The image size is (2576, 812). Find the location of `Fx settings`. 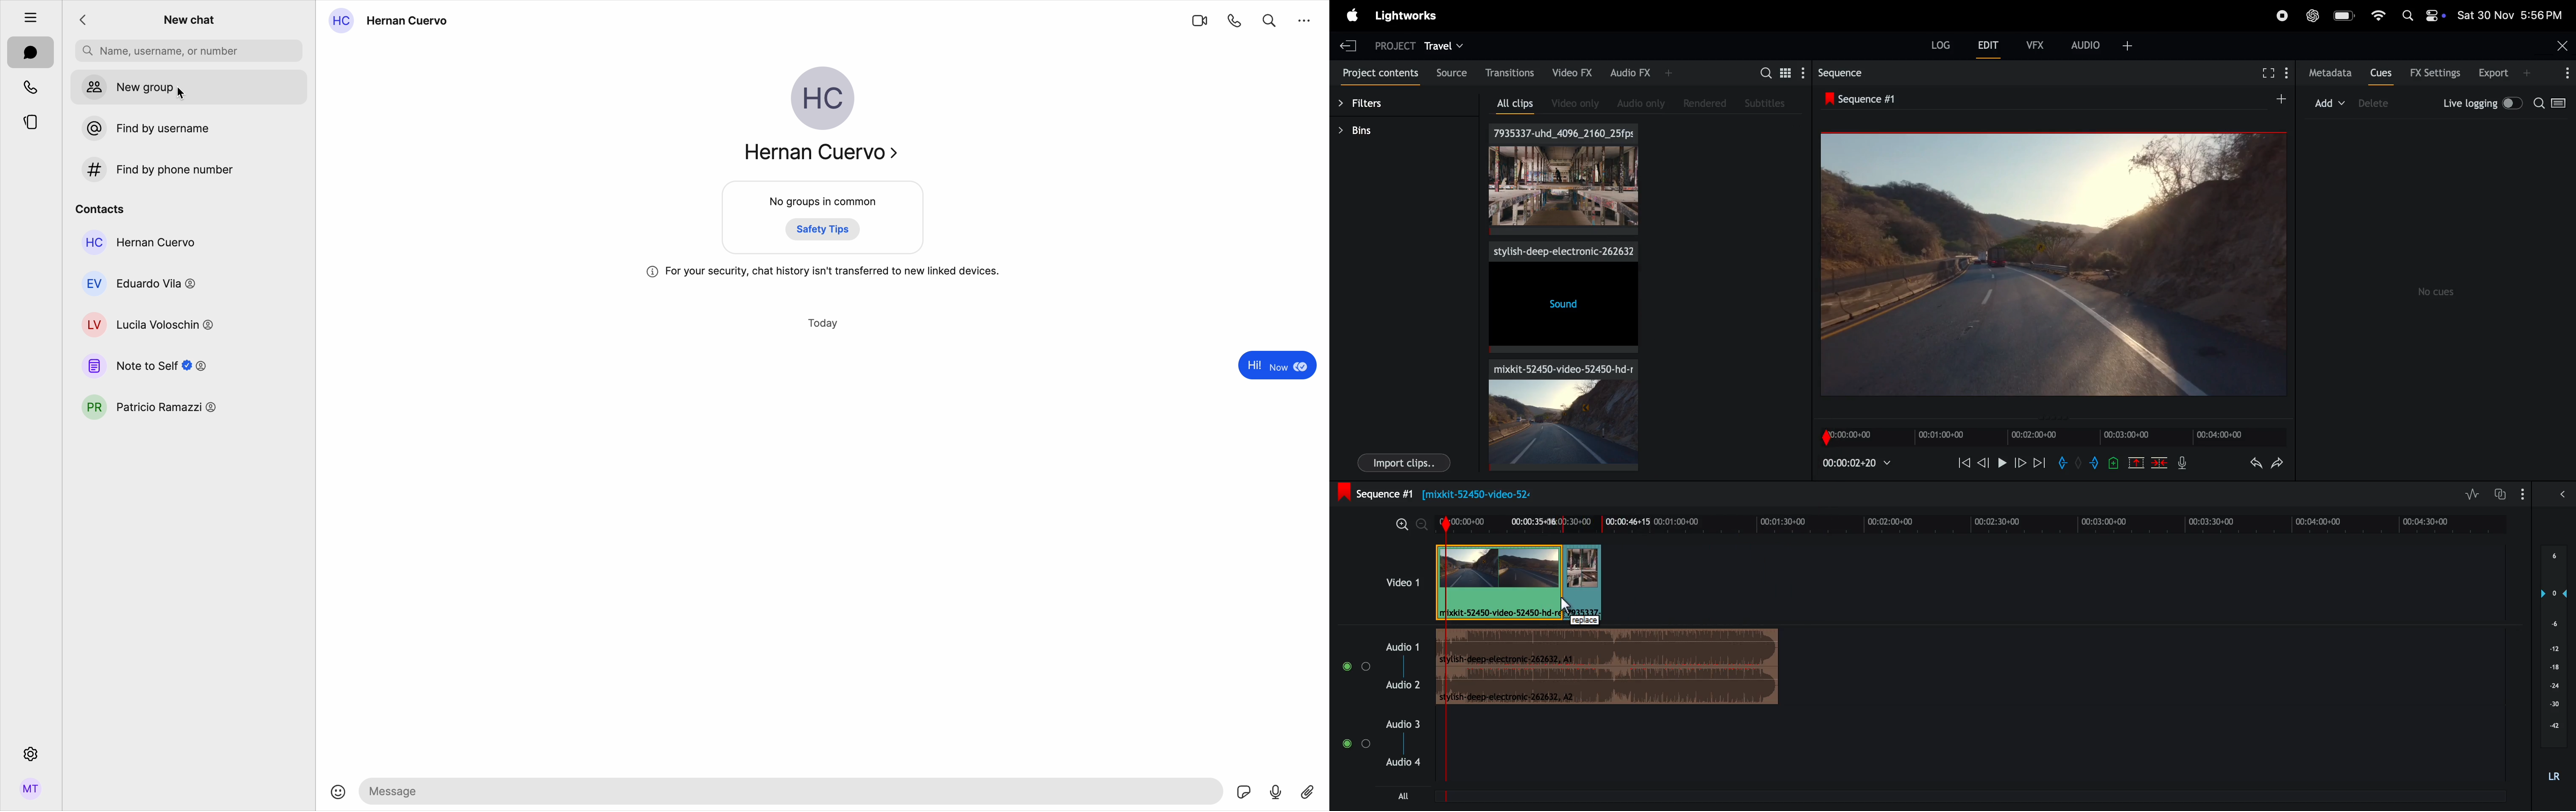

Fx settings is located at coordinates (2435, 73).